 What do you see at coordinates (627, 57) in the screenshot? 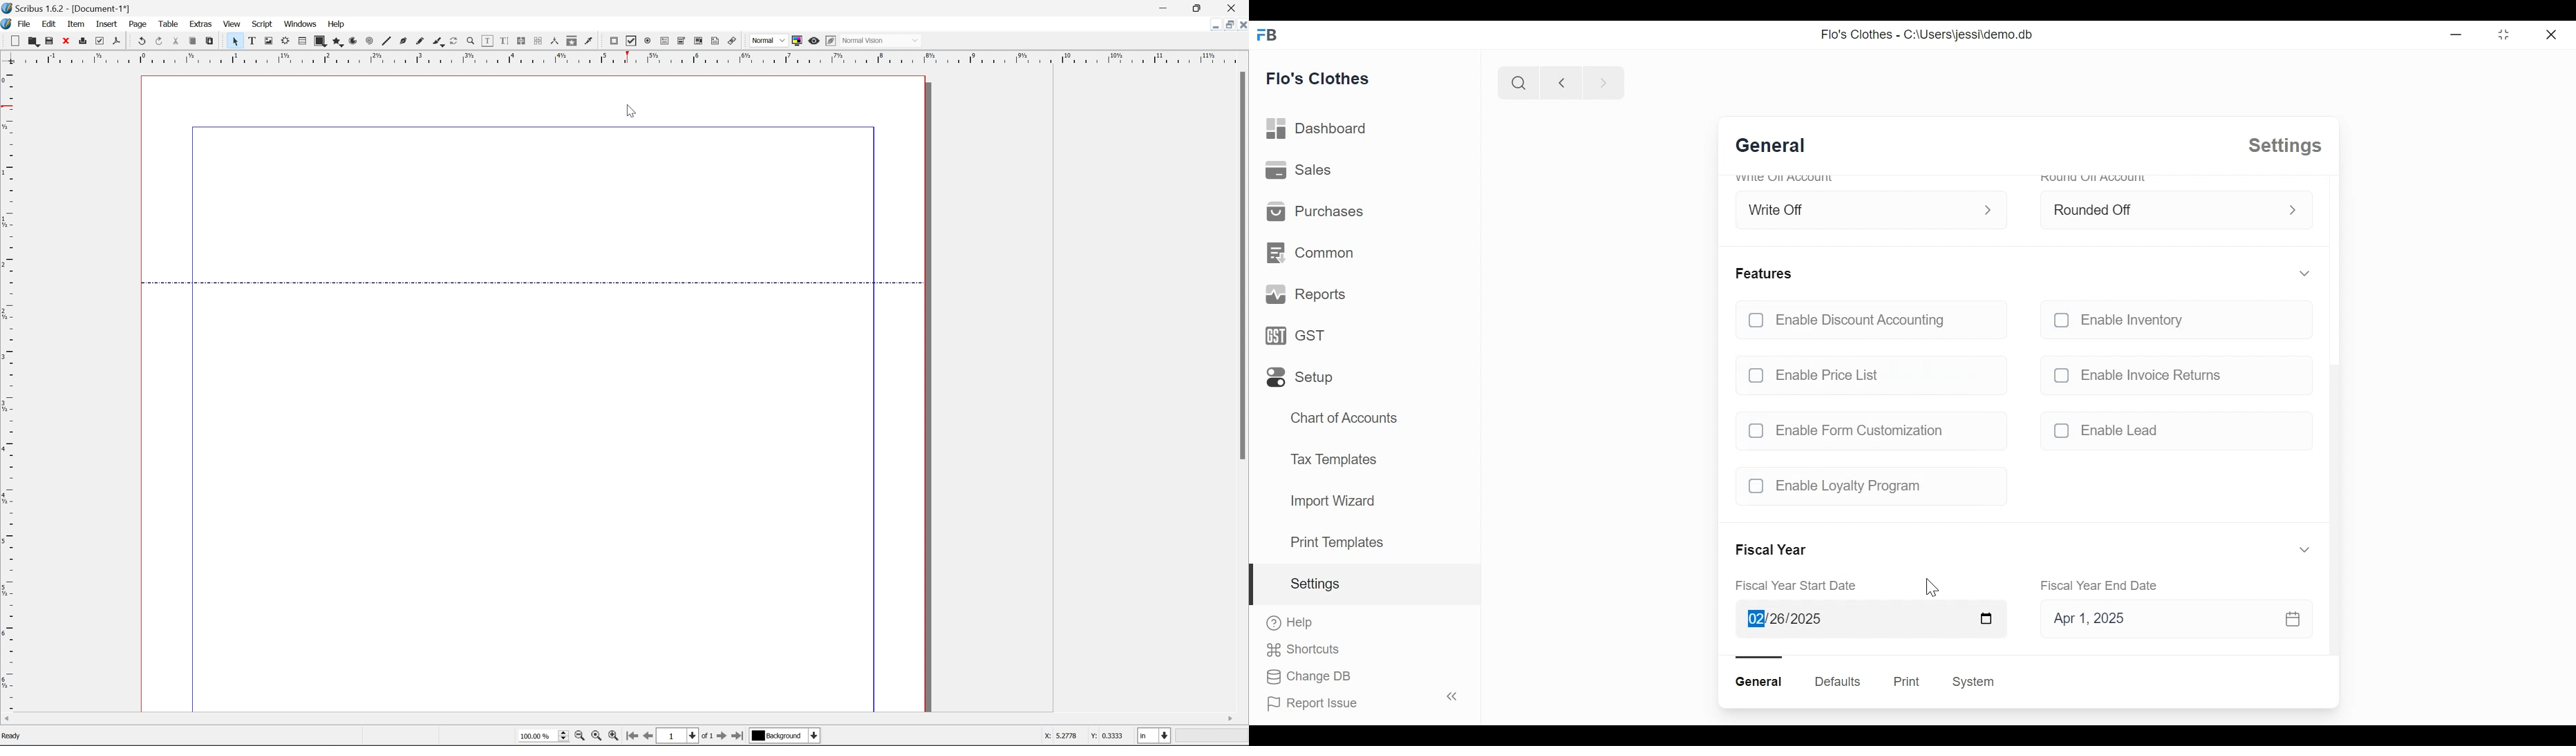
I see `ruler` at bounding box center [627, 57].